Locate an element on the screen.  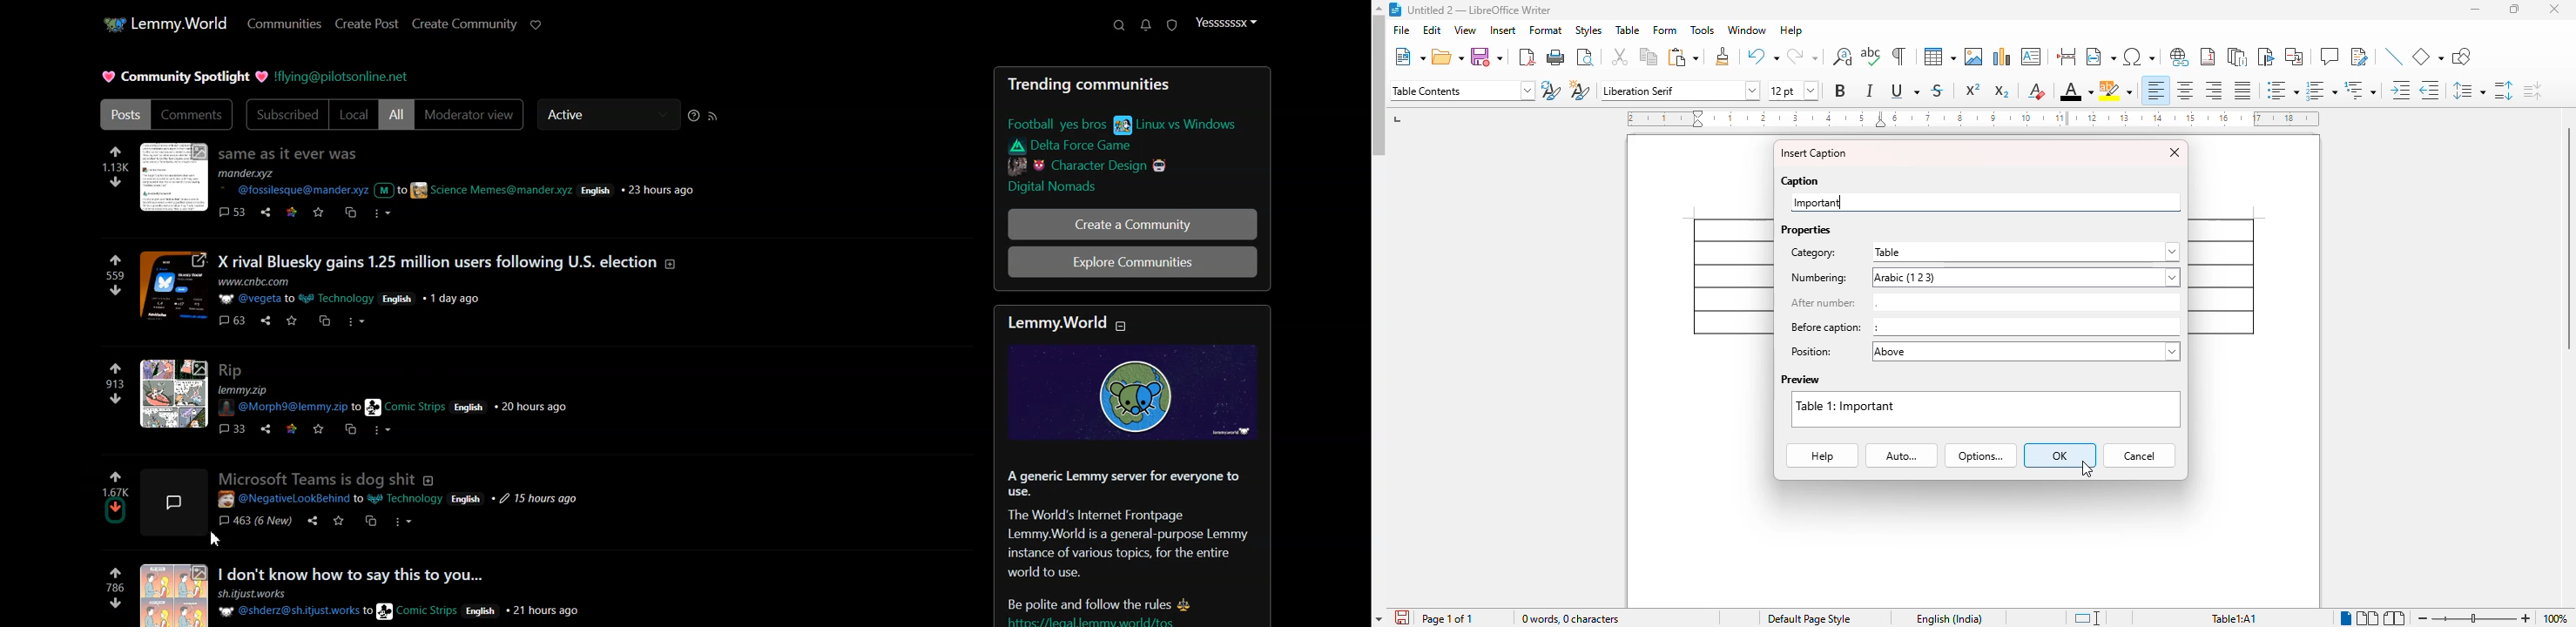
vertical scroll bar is located at coordinates (2566, 239).